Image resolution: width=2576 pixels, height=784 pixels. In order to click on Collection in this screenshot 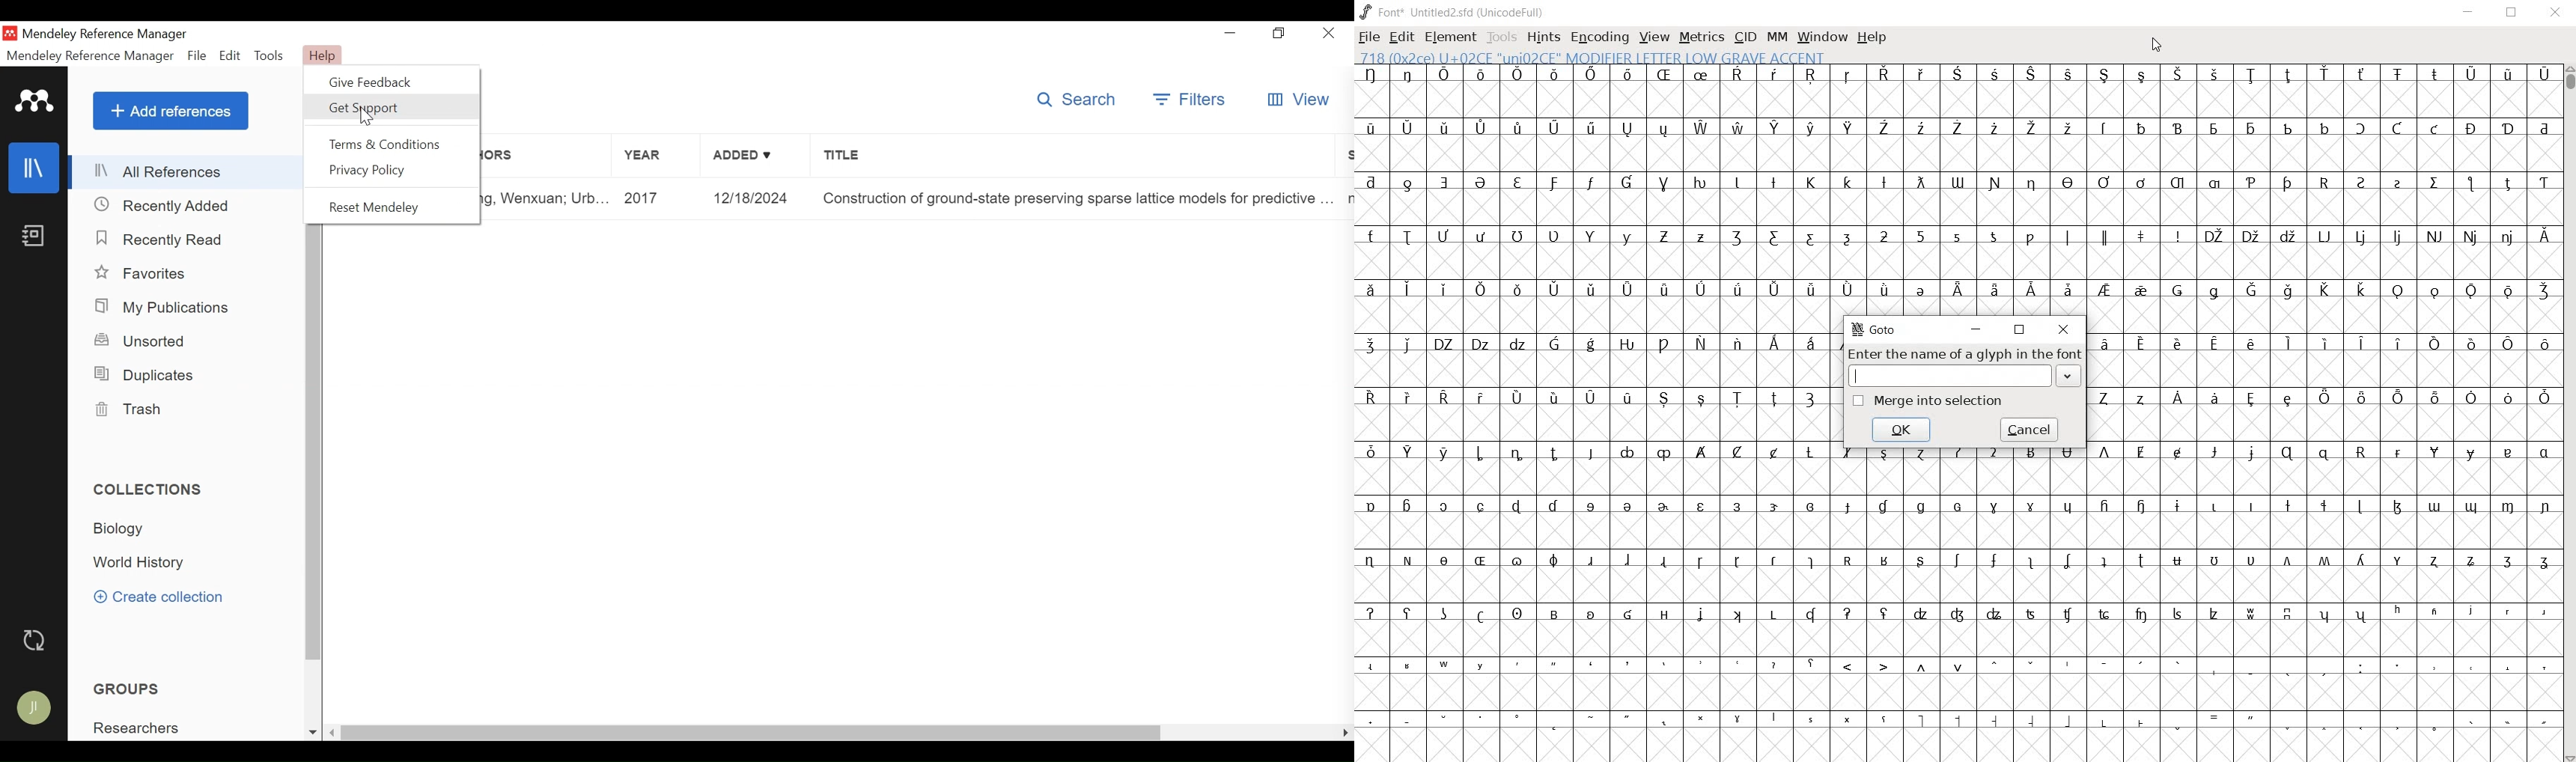, I will do `click(123, 529)`.